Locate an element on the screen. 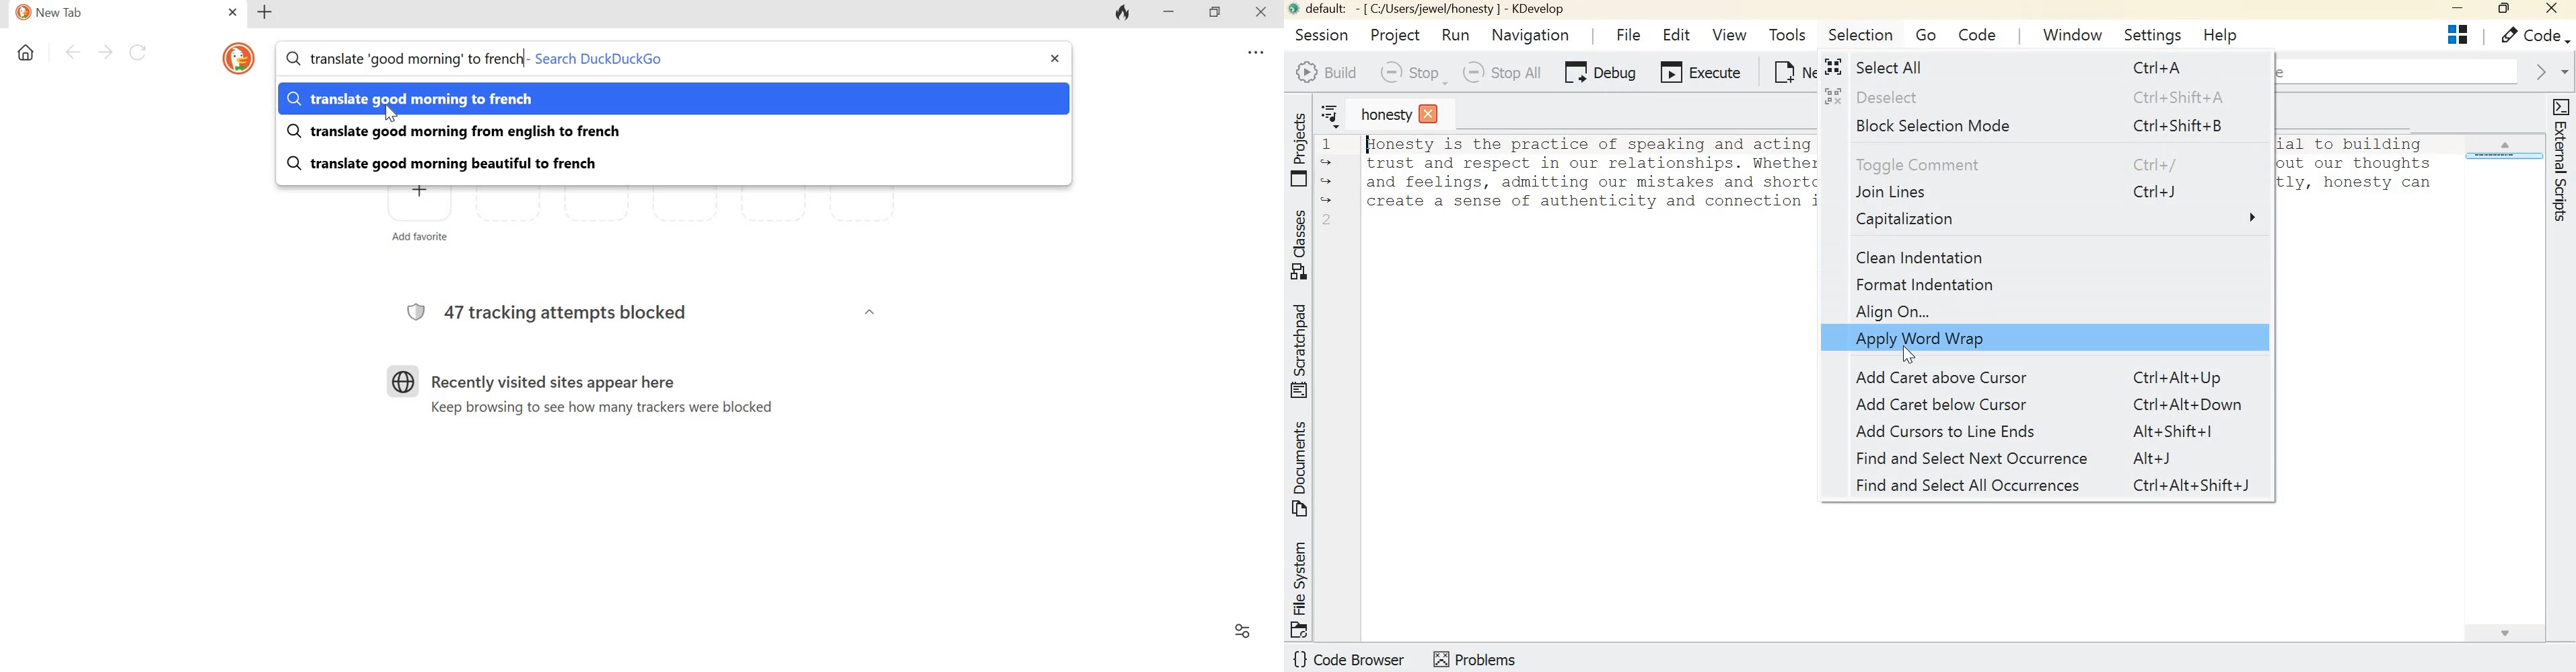 The width and height of the screenshot is (2576, 672). Toggle 'Documents' tool view is located at coordinates (1302, 470).